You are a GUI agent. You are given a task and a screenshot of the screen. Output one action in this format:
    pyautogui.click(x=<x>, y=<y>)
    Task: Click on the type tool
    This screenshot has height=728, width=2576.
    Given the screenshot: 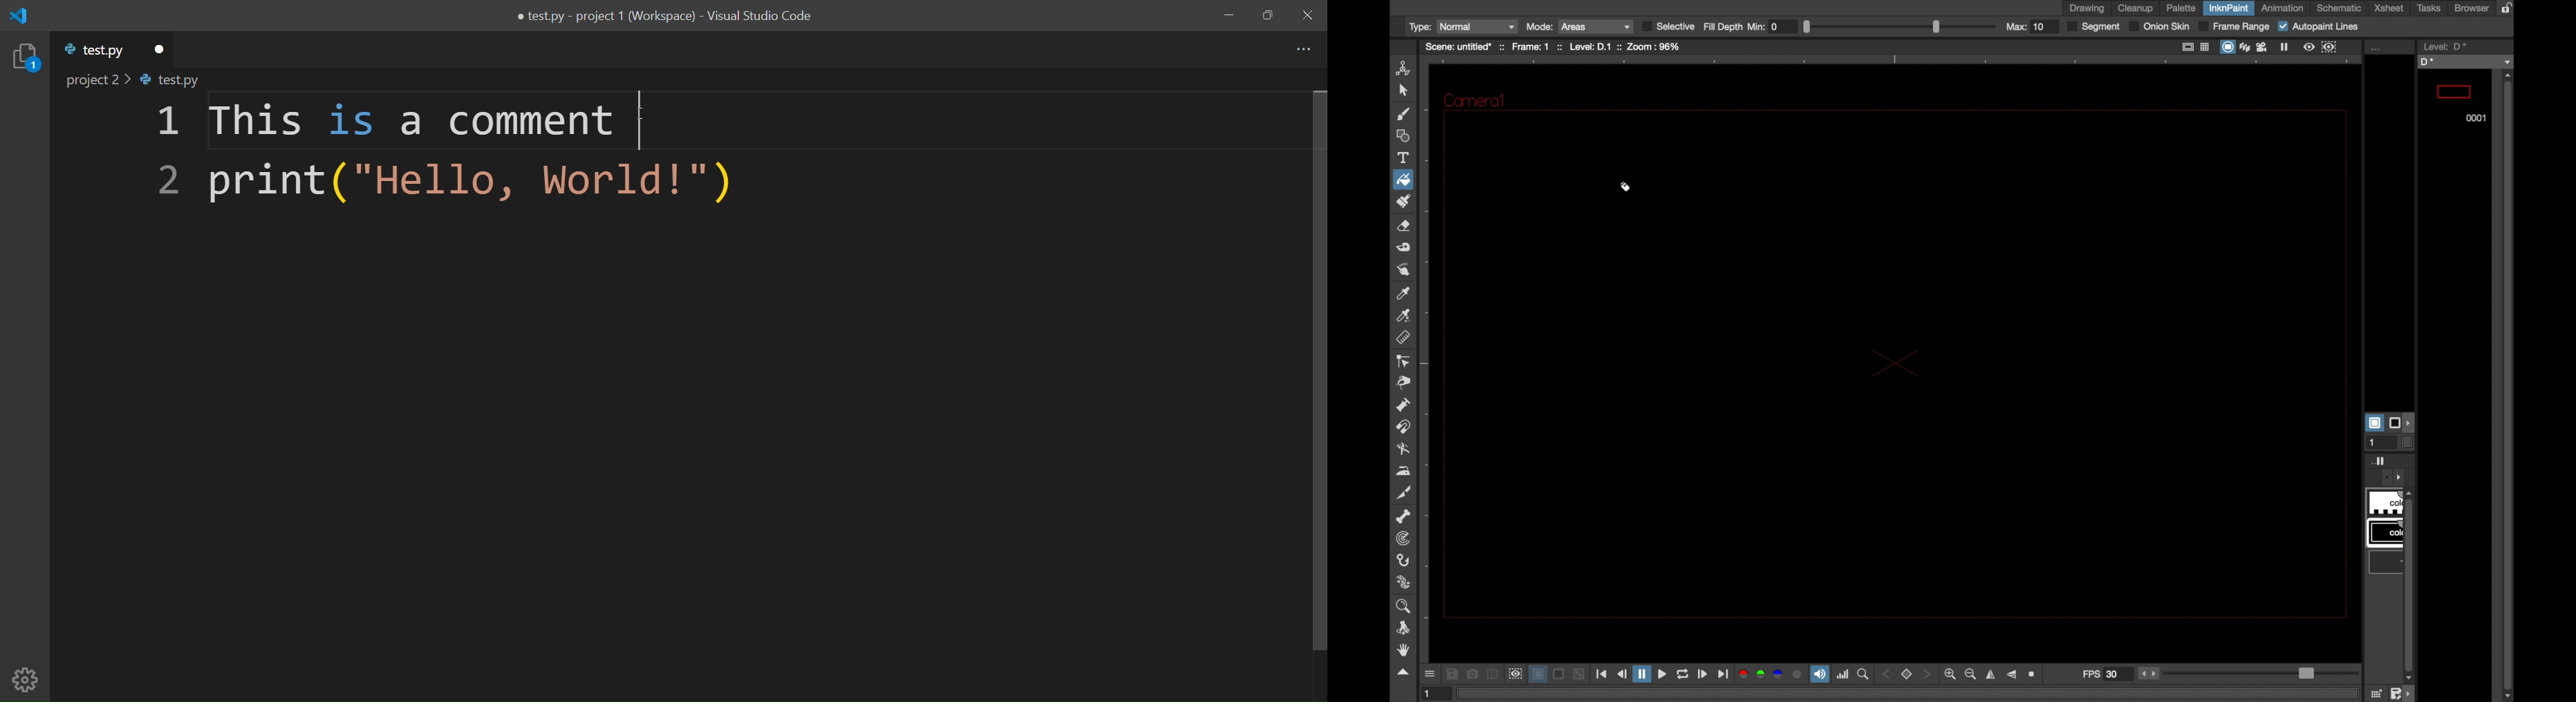 What is the action you would take?
    pyautogui.click(x=1404, y=157)
    